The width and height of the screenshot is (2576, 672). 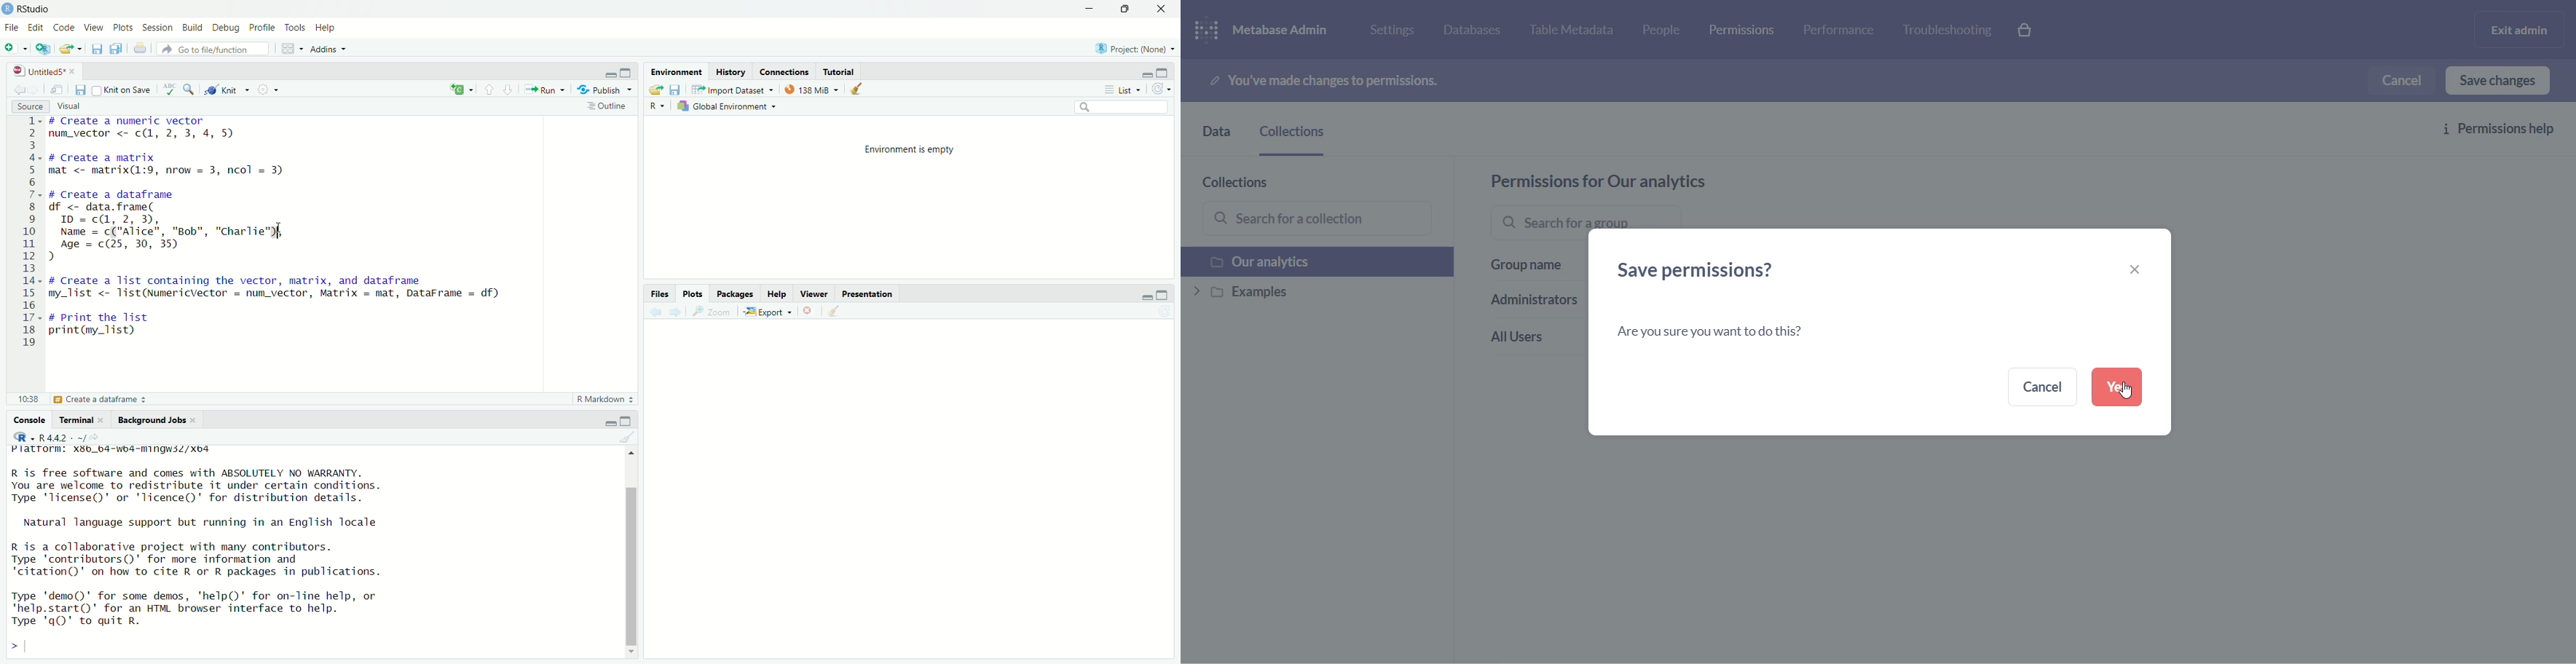 I want to click on project: (None) ~, so click(x=1134, y=49).